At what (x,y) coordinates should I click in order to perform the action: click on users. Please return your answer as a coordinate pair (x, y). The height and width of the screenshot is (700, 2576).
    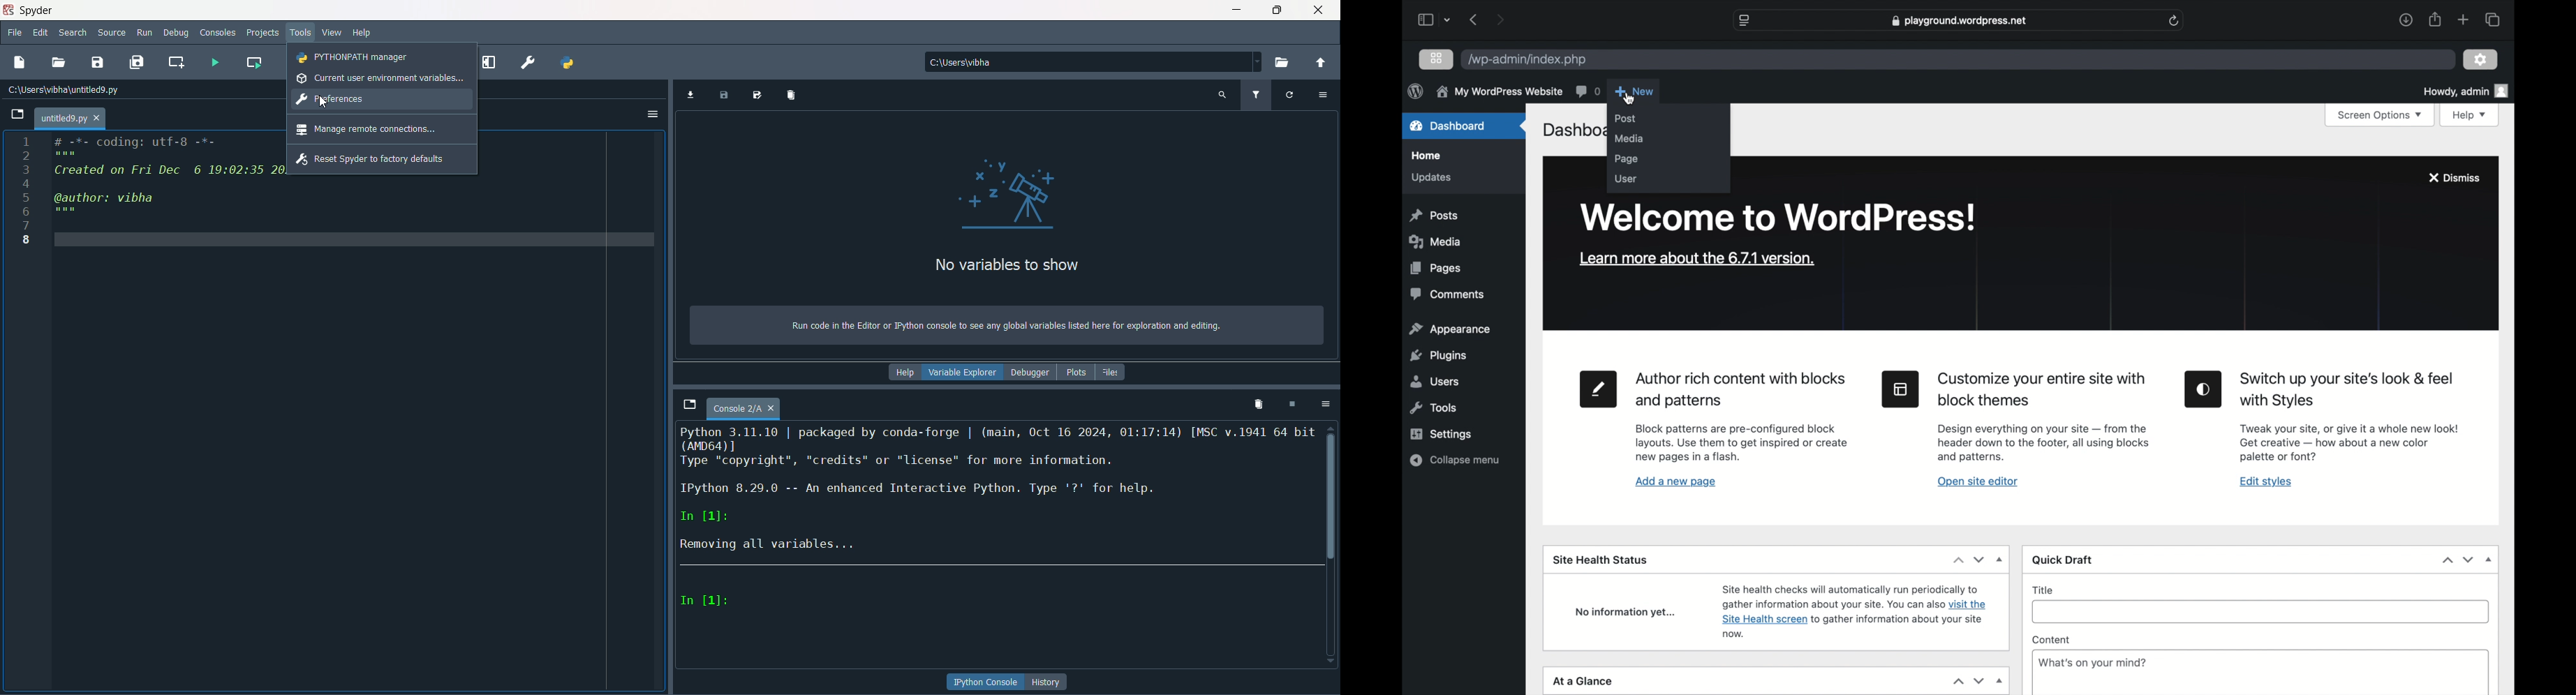
    Looking at the image, I should click on (1434, 382).